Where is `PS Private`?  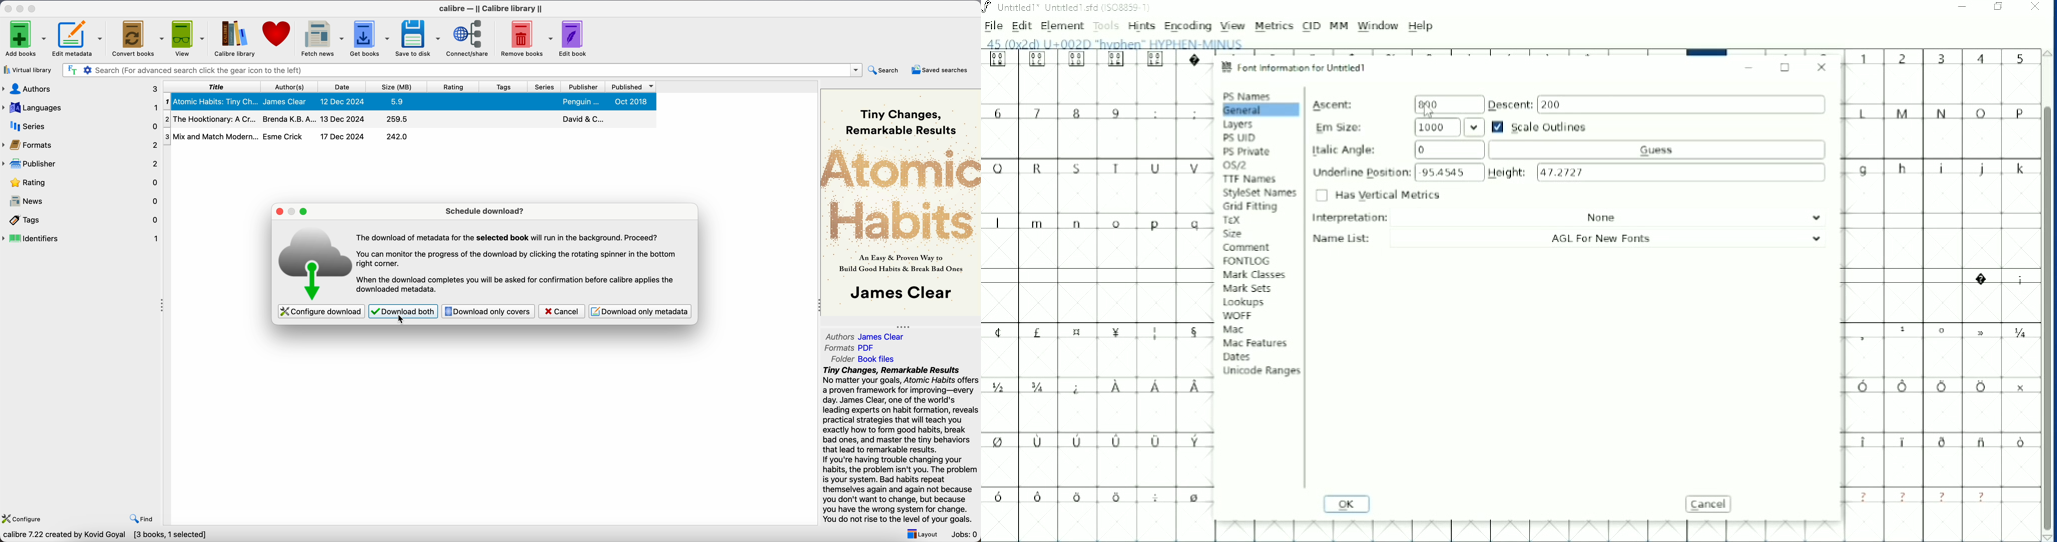
PS Private is located at coordinates (1248, 151).